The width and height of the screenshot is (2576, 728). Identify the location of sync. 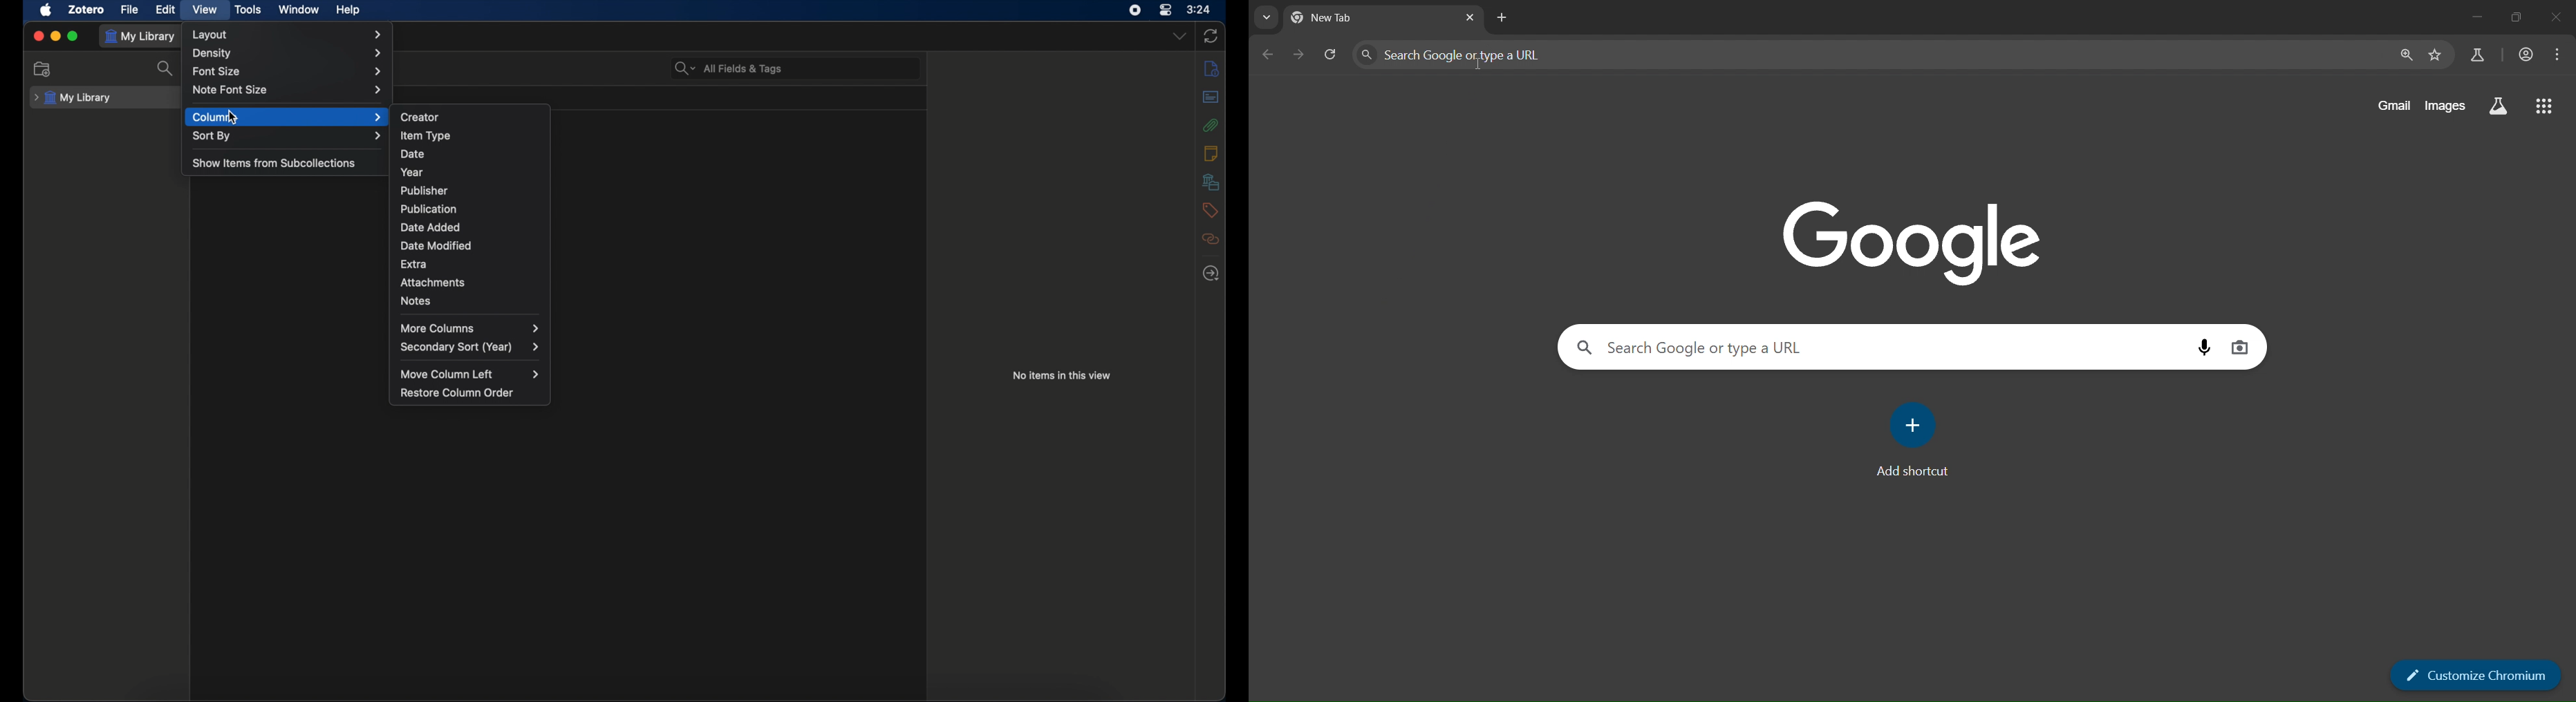
(1211, 36).